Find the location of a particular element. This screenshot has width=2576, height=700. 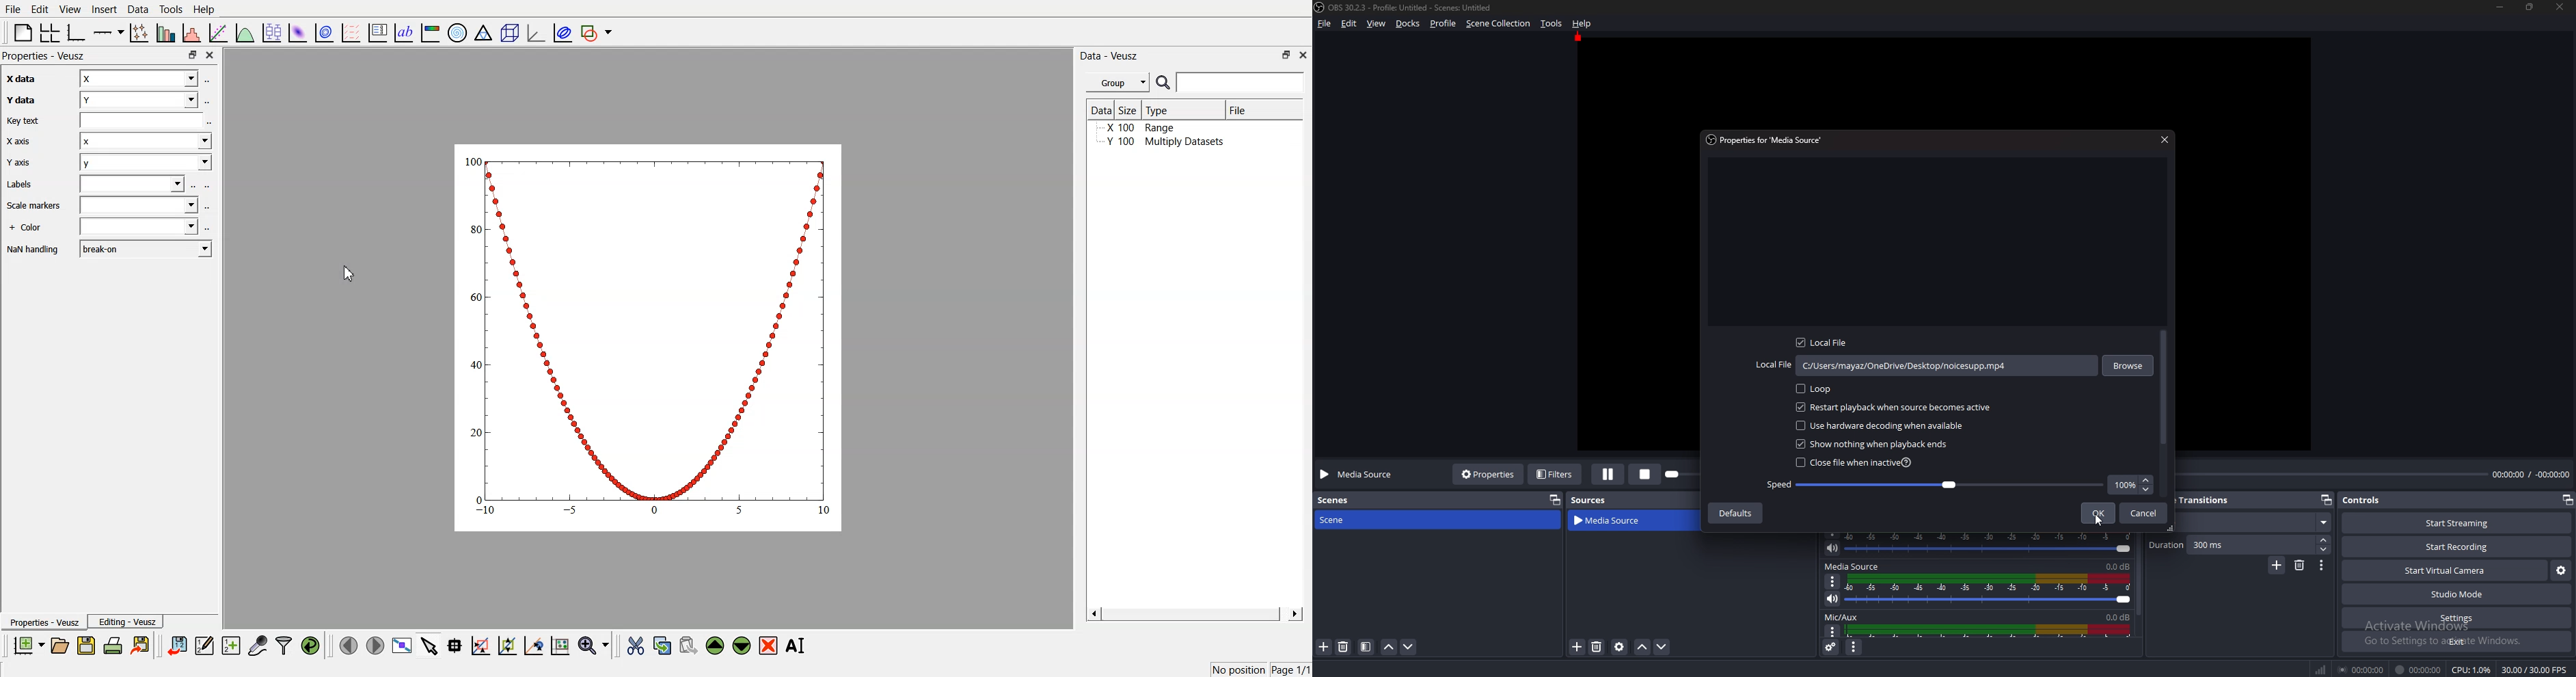

30.00 / 30.00 FPS is located at coordinates (2534, 670).